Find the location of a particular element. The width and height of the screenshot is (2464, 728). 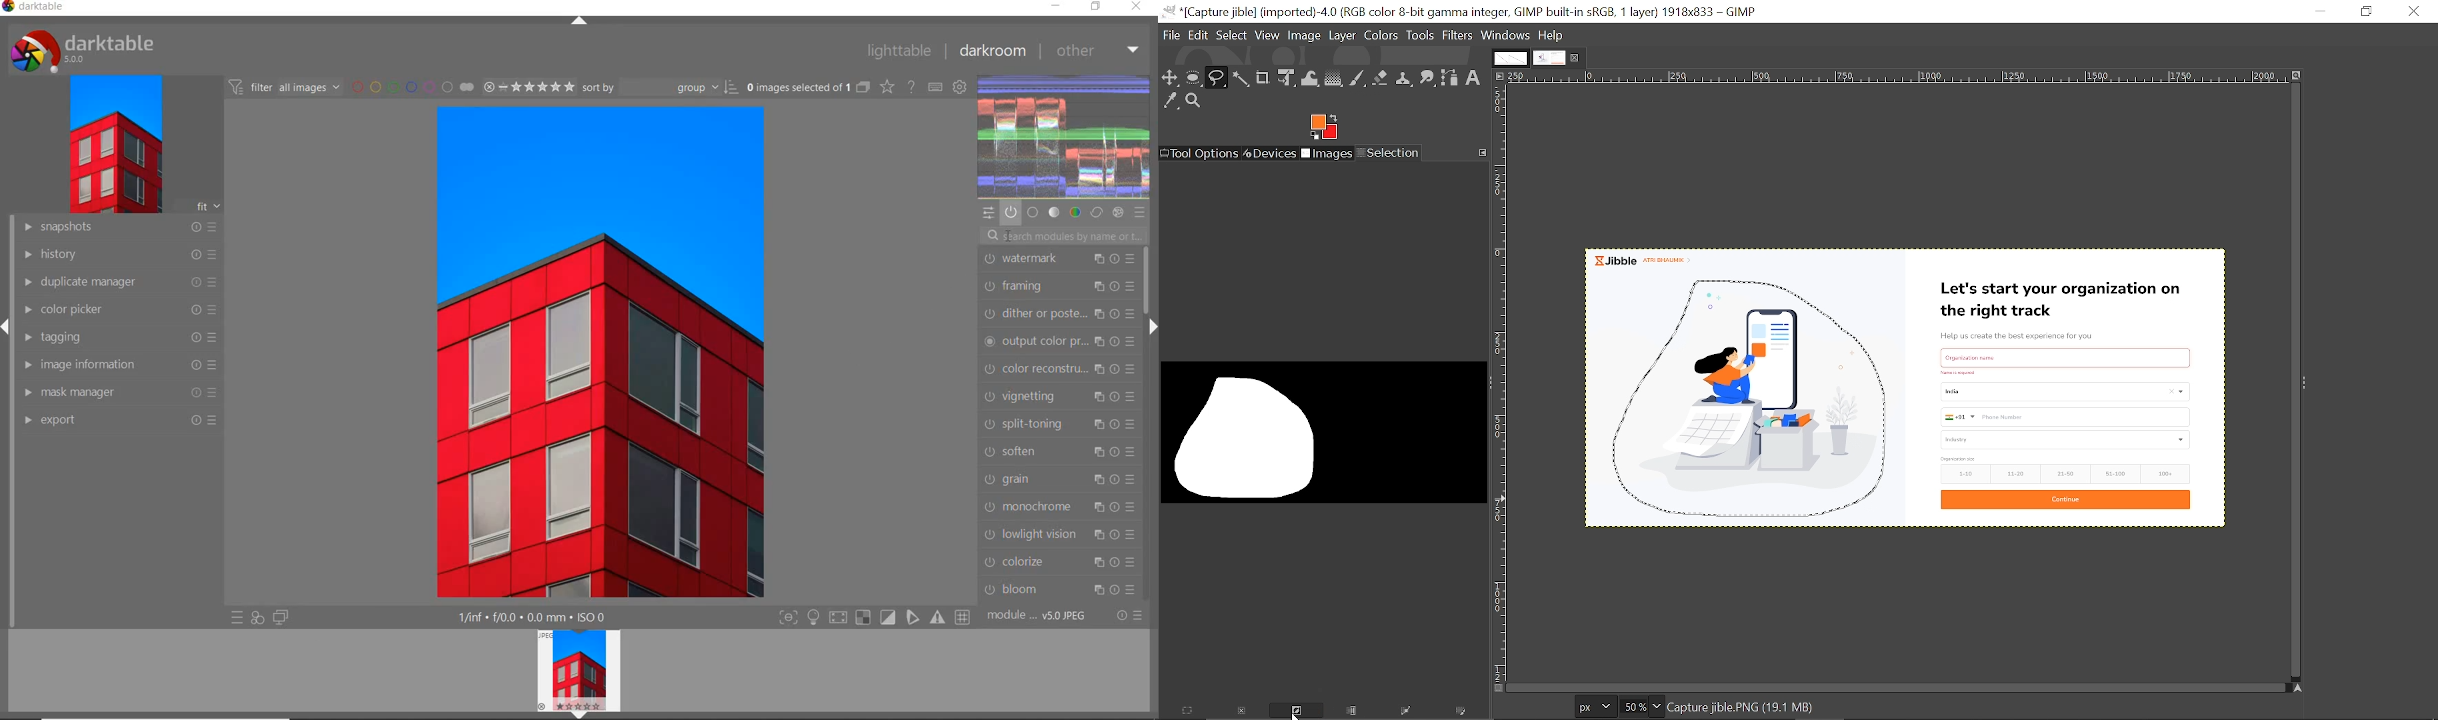

show global preferences is located at coordinates (961, 88).